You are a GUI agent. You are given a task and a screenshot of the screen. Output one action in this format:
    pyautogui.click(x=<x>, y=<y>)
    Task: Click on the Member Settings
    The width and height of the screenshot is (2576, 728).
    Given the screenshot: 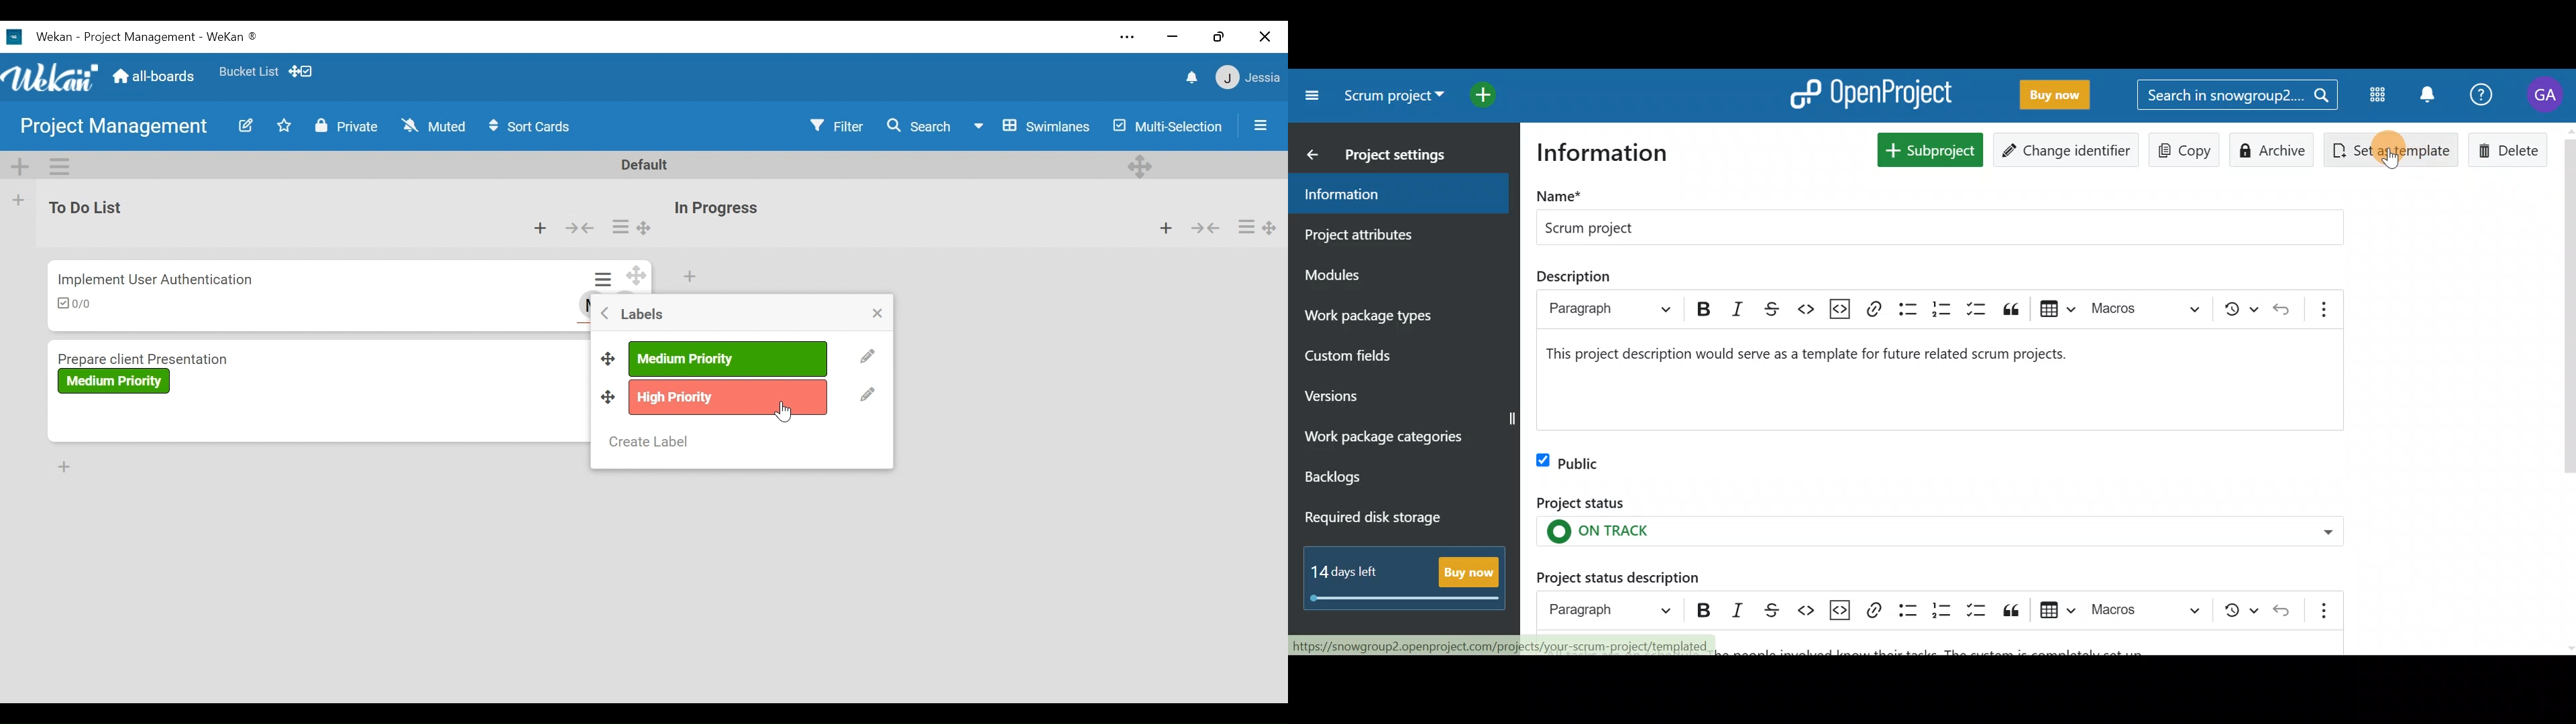 What is the action you would take?
    pyautogui.click(x=1249, y=78)
    